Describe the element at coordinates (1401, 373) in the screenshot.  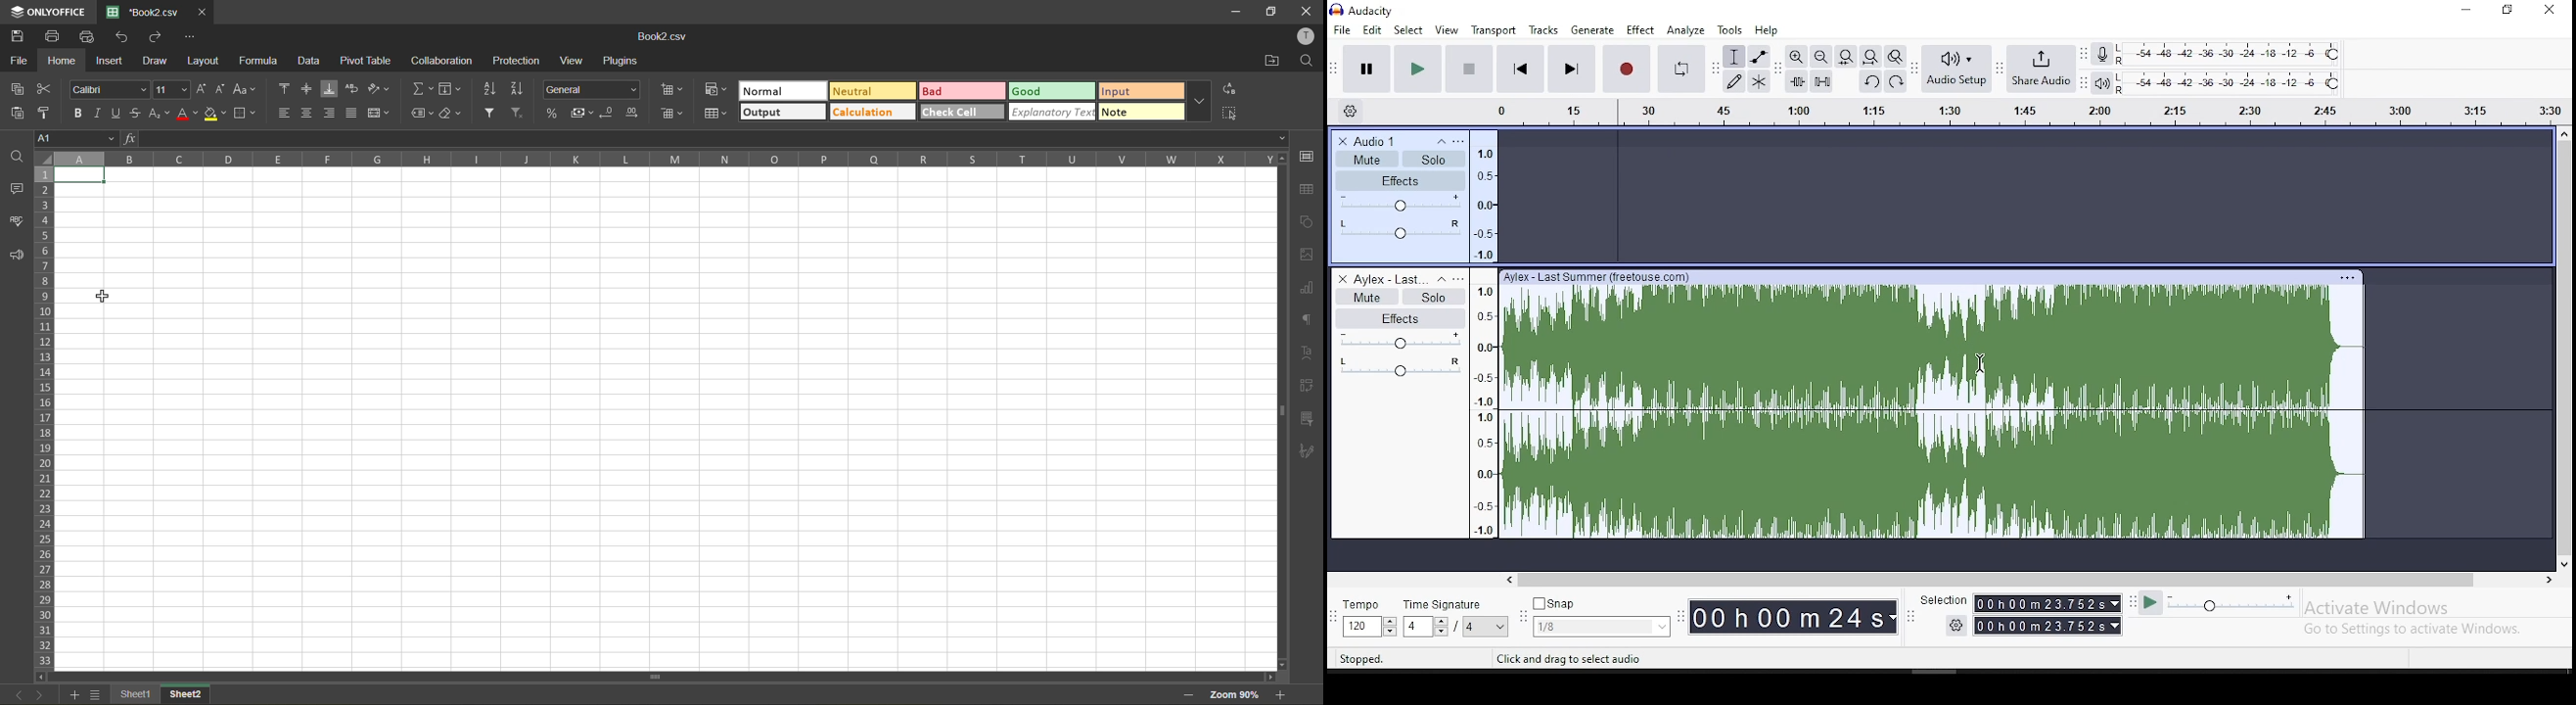
I see `audio effect` at that location.